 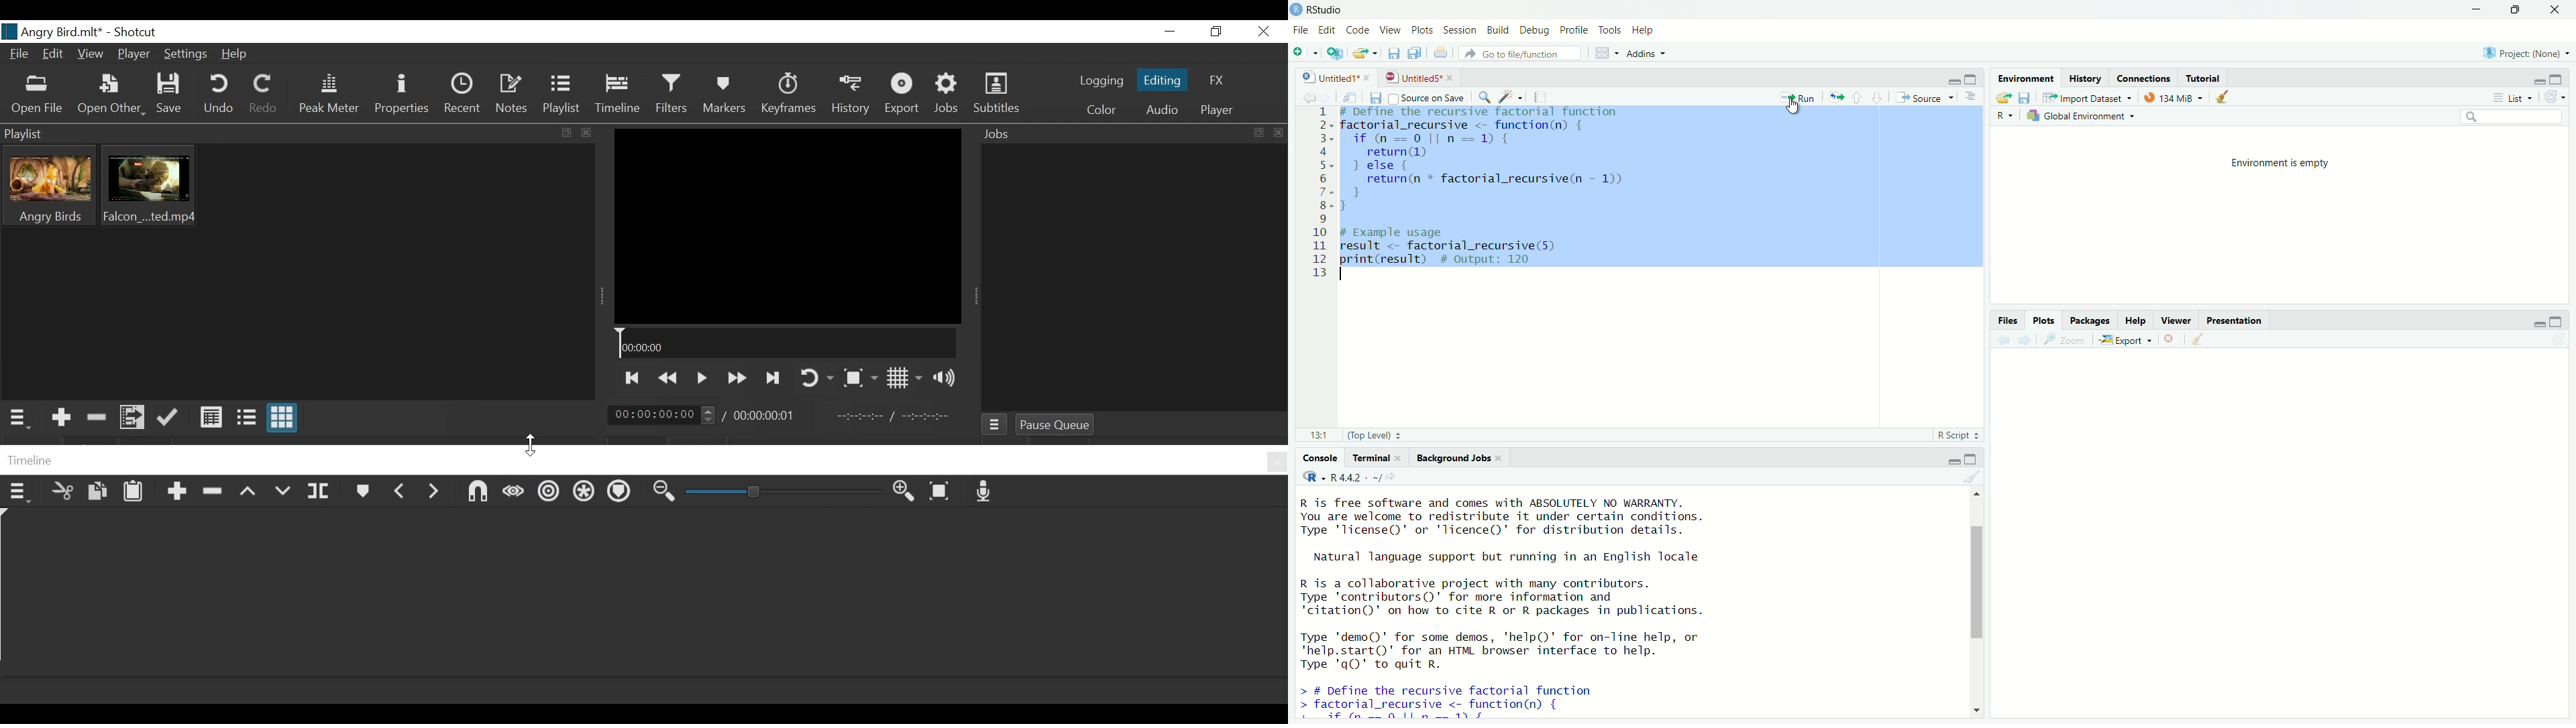 What do you see at coordinates (1354, 477) in the screenshot?
I see `R 4.2.2~/` at bounding box center [1354, 477].